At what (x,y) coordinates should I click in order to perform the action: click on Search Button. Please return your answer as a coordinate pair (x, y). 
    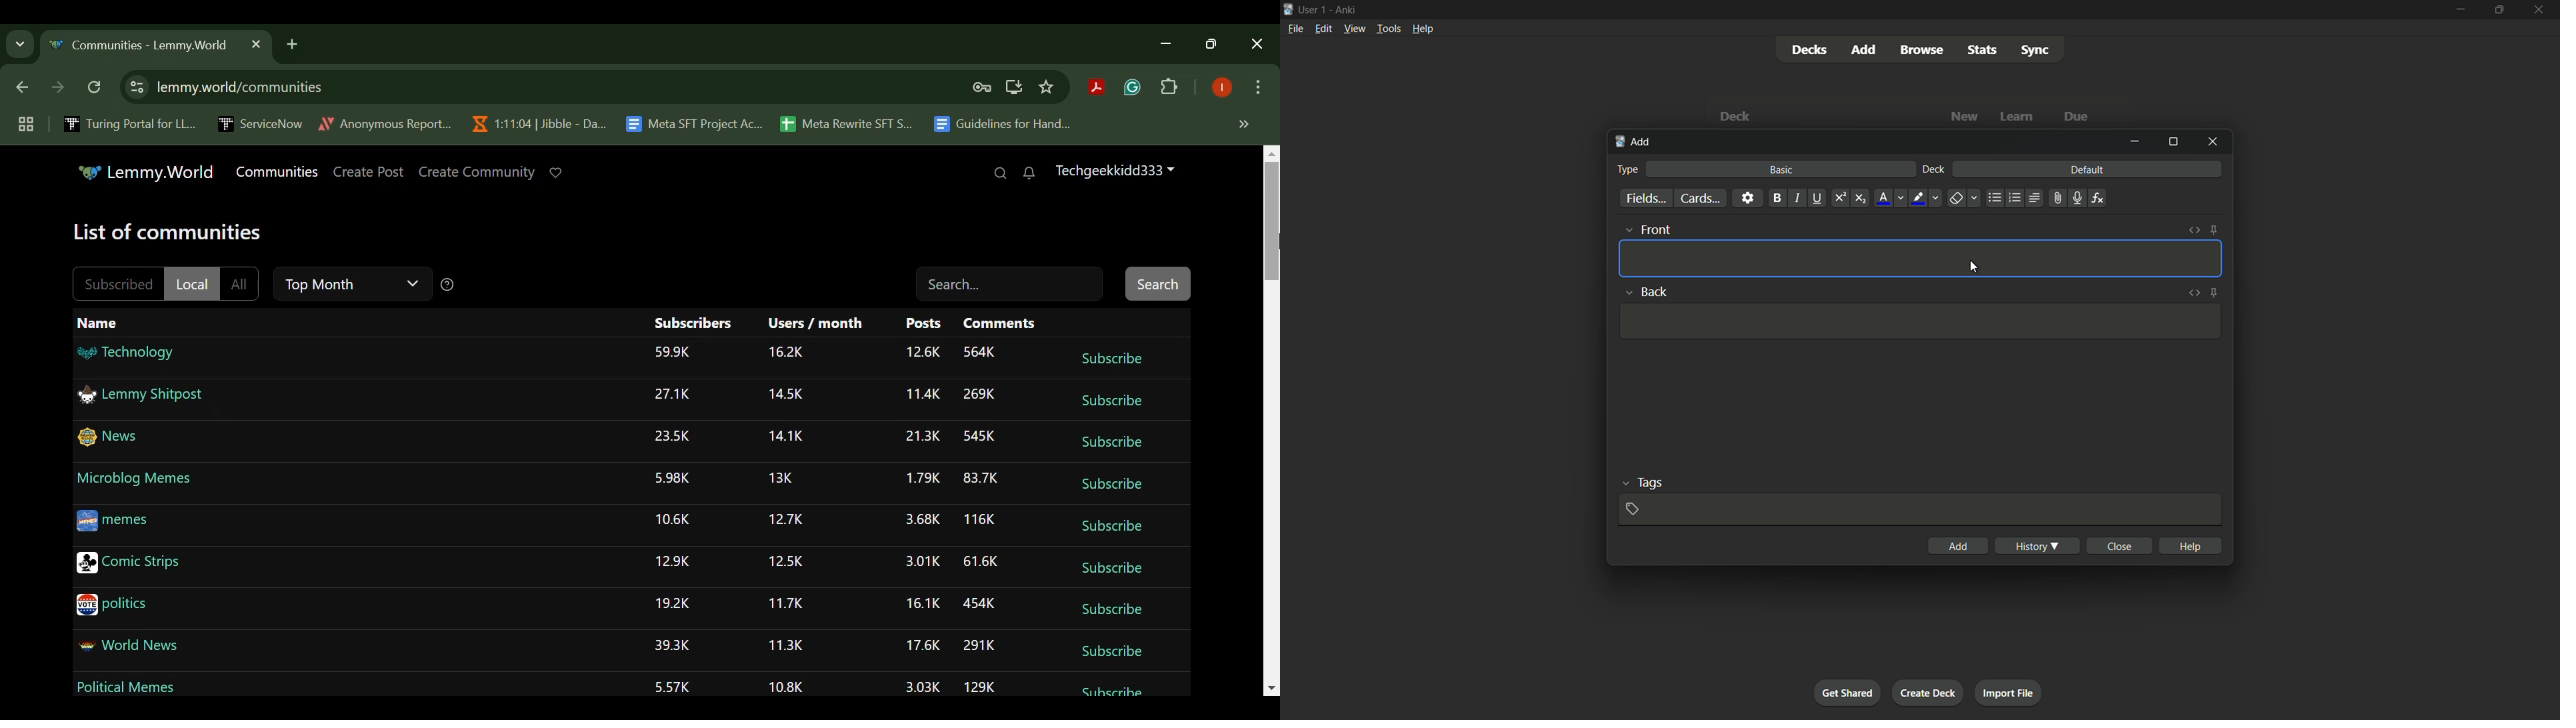
    Looking at the image, I should click on (1159, 283).